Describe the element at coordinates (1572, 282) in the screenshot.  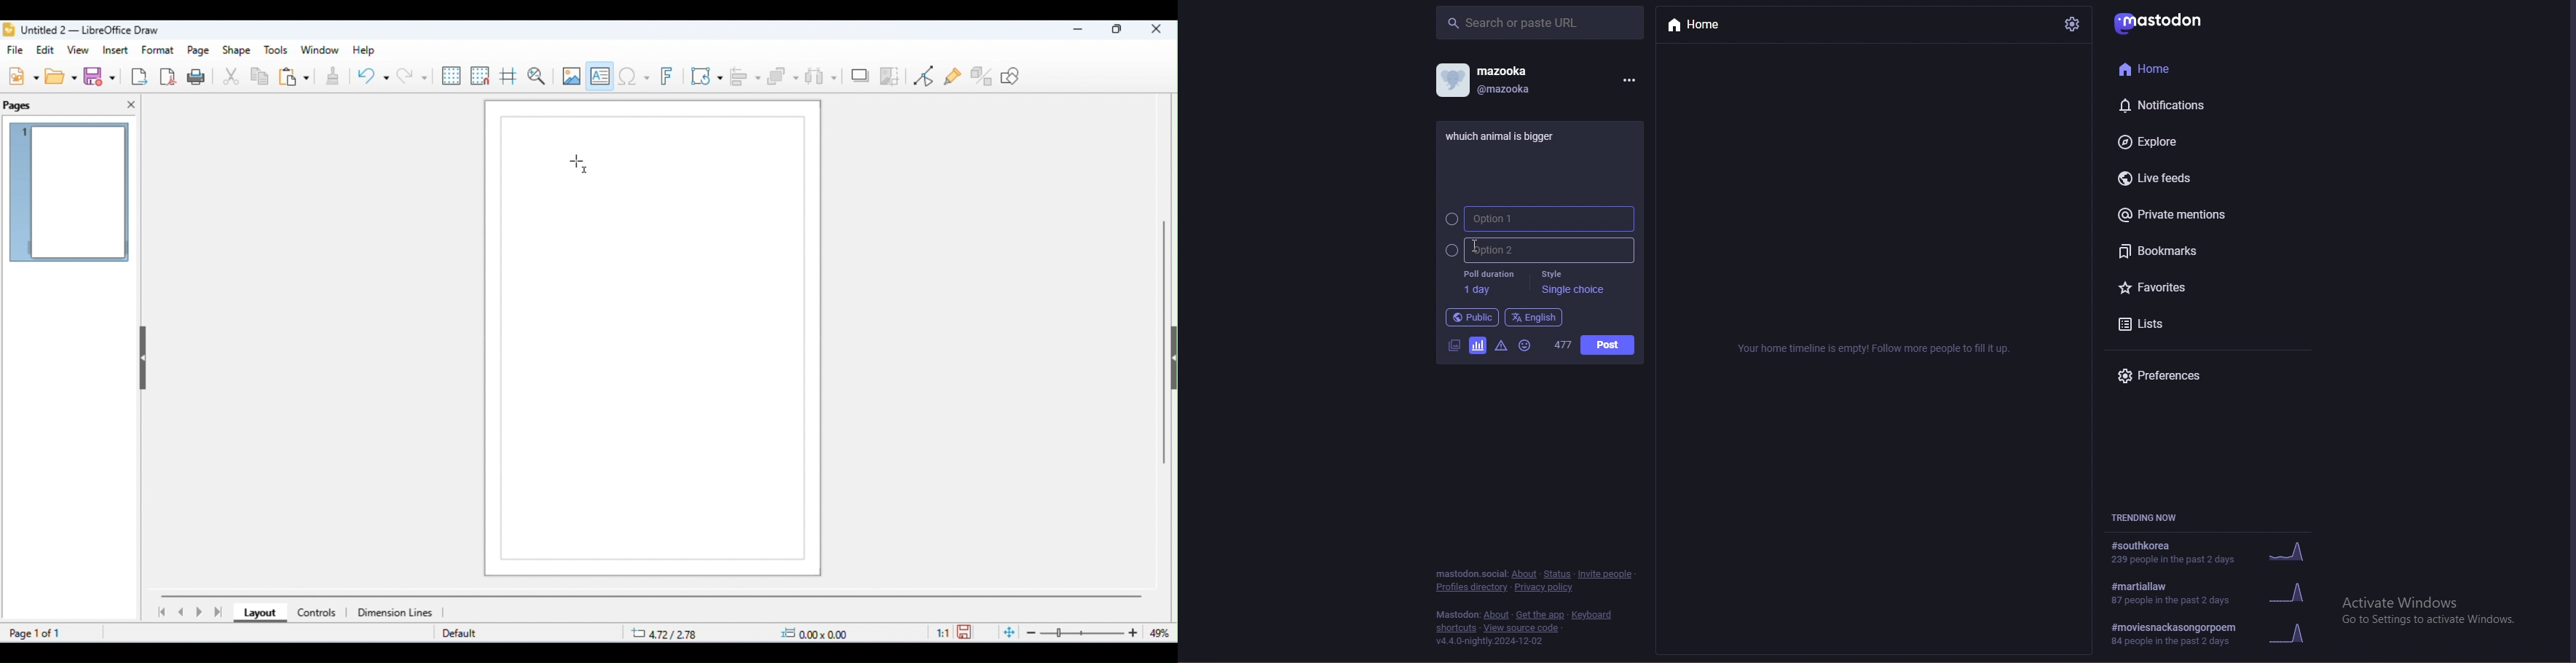
I see `style` at that location.